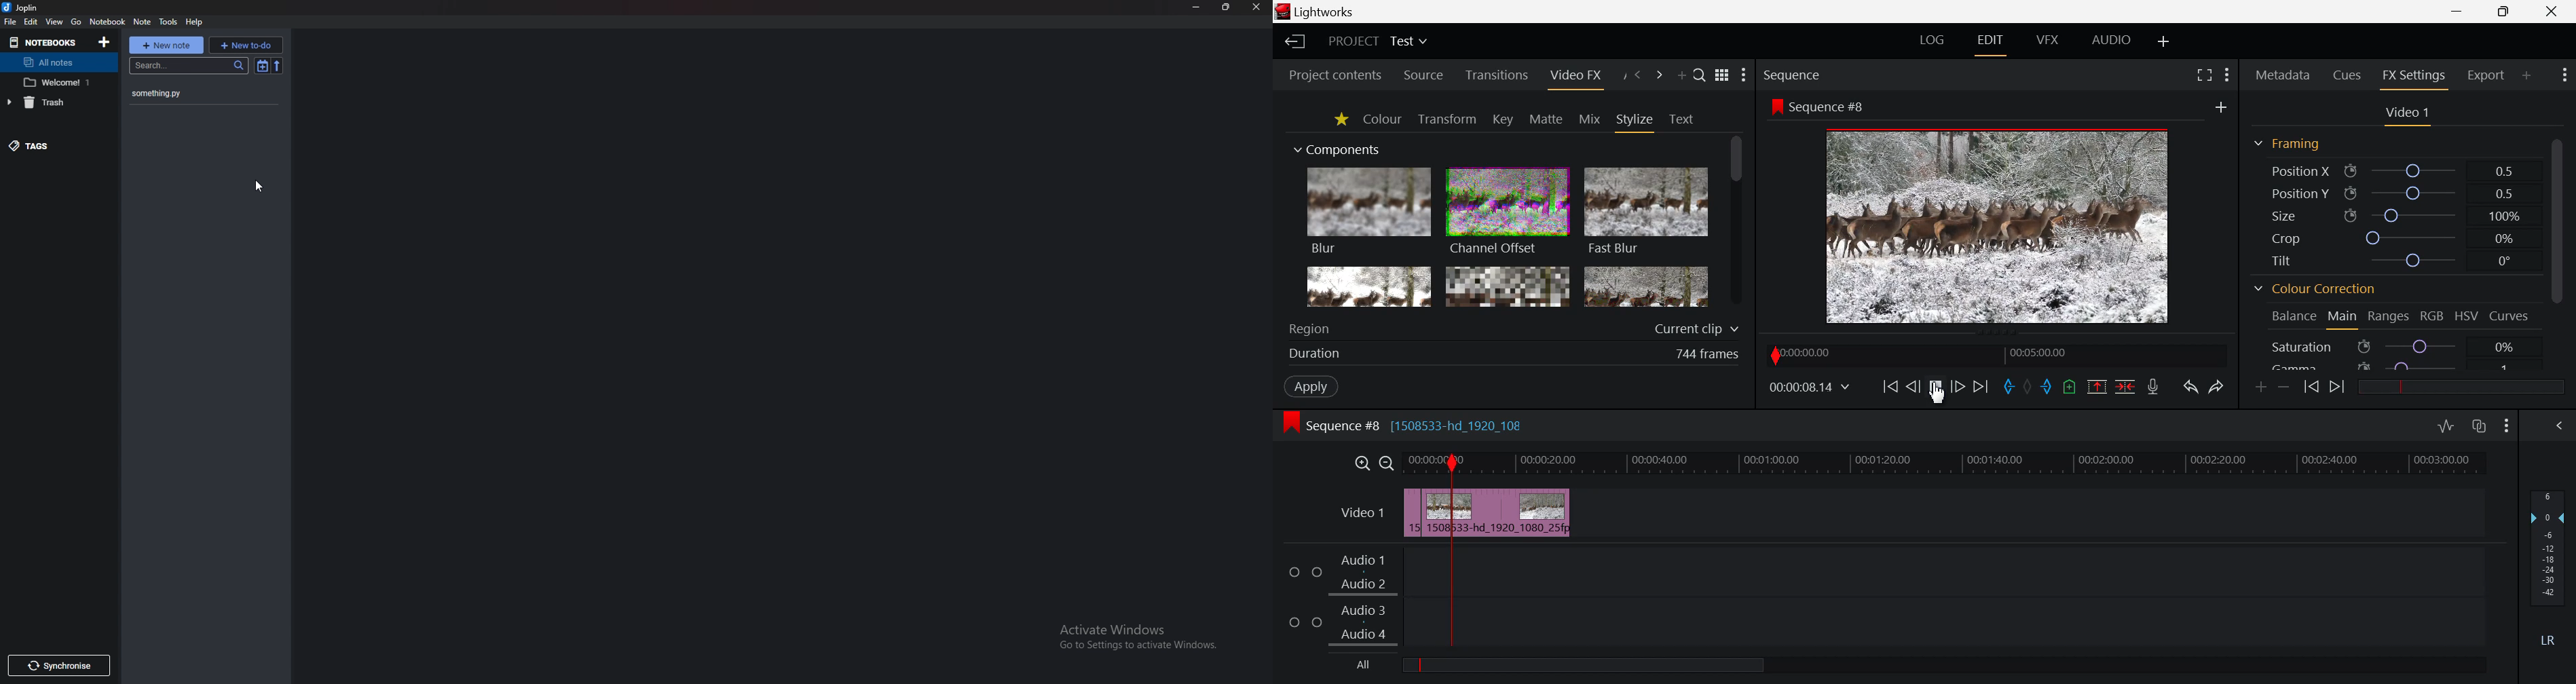 This screenshot has width=2576, height=700. What do you see at coordinates (2341, 318) in the screenshot?
I see `Main Tab Open` at bounding box center [2341, 318].